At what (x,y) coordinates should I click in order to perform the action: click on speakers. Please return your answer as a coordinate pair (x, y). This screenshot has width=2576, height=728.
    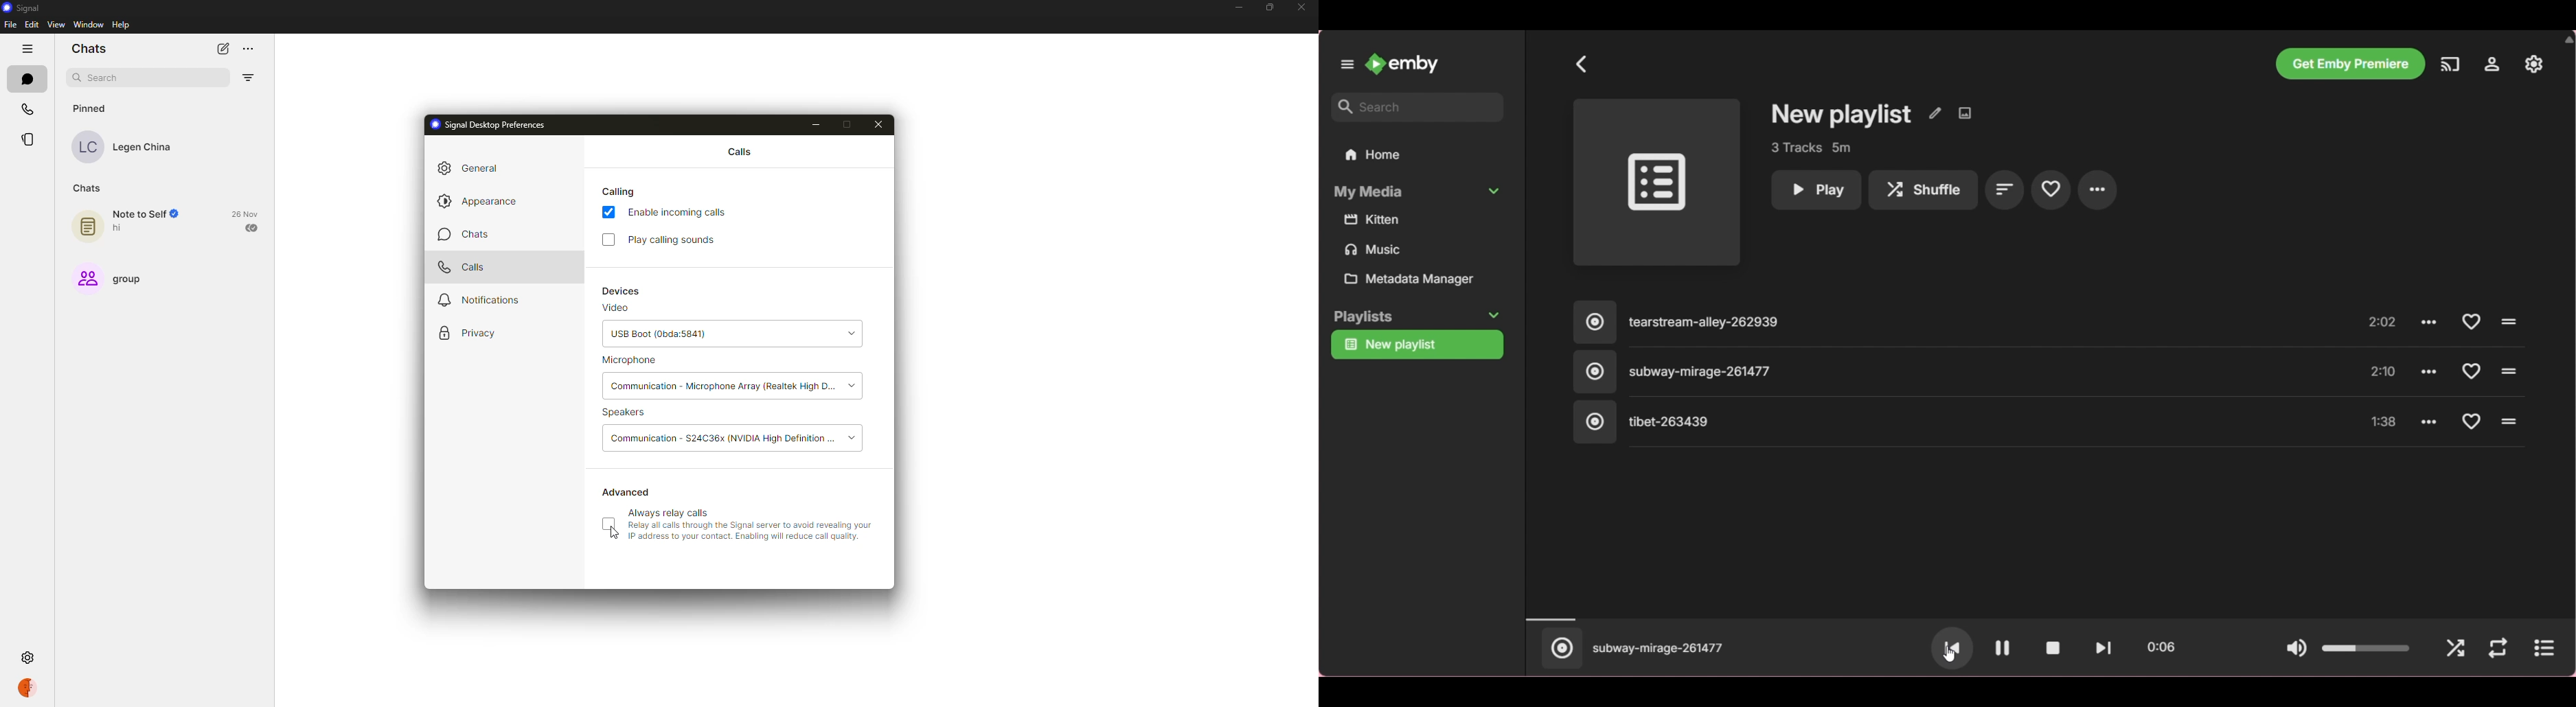
    Looking at the image, I should click on (628, 413).